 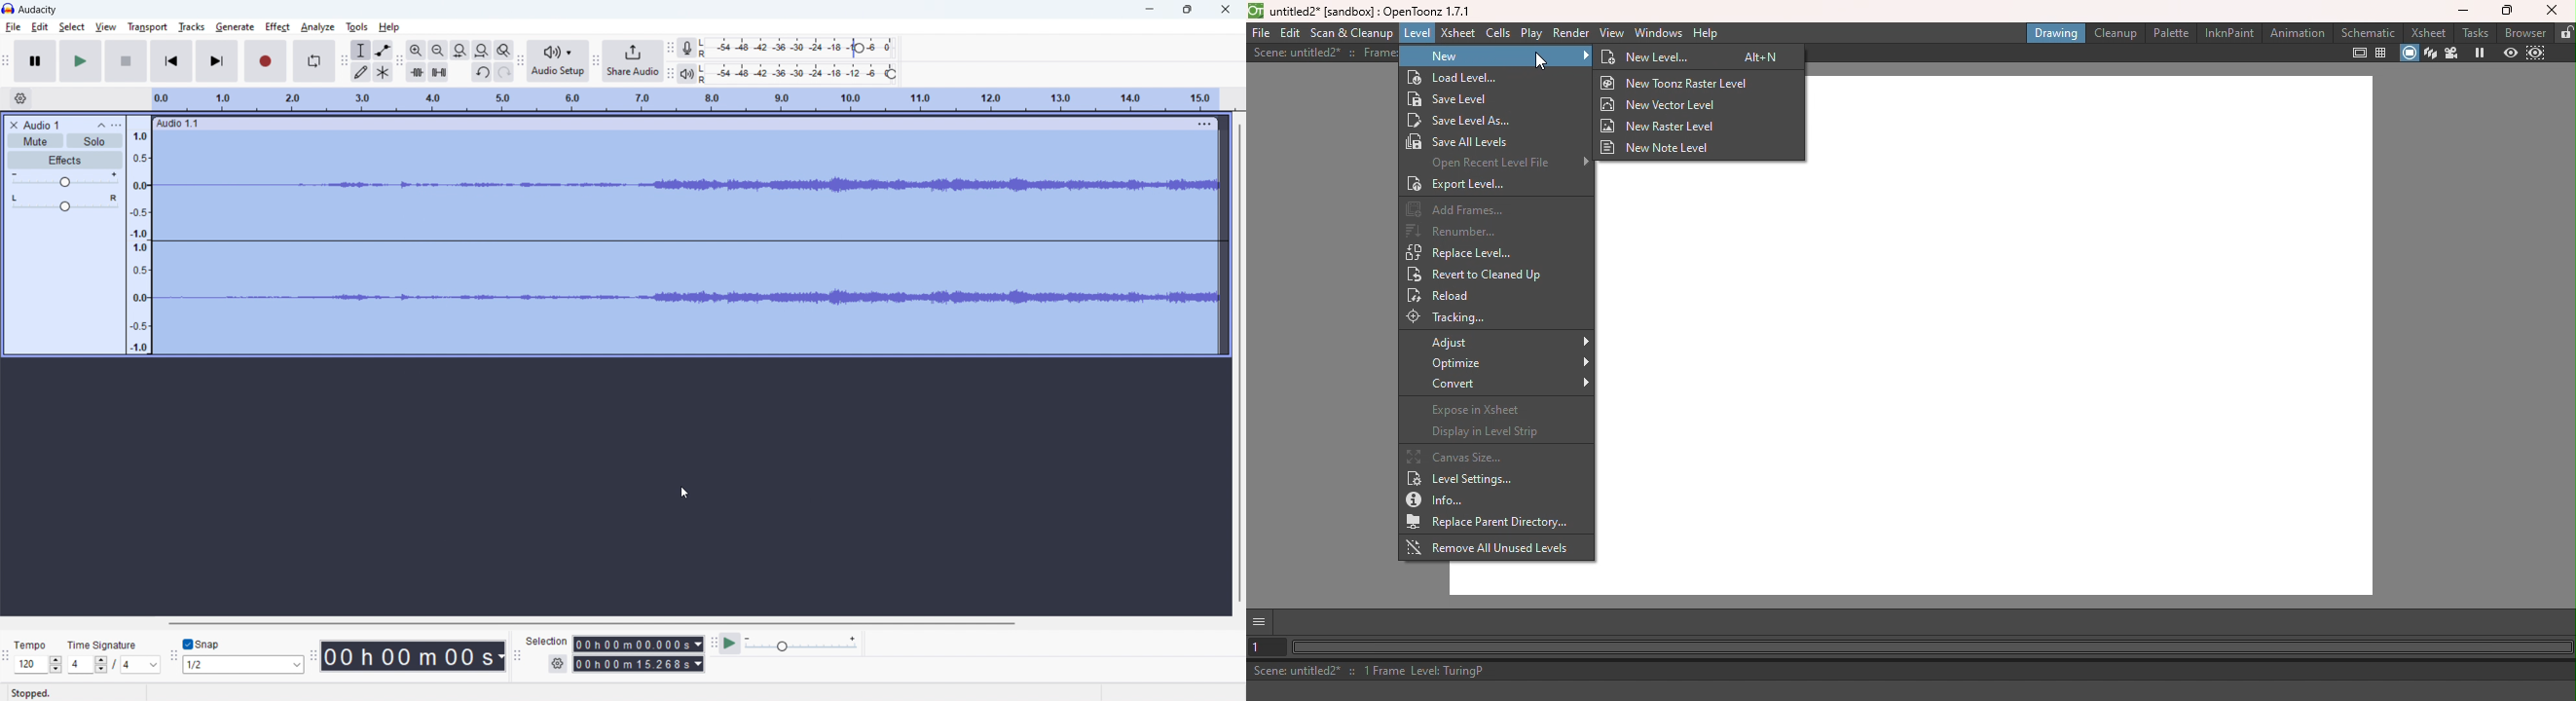 What do you see at coordinates (1679, 84) in the screenshot?
I see `New toonz raster` at bounding box center [1679, 84].